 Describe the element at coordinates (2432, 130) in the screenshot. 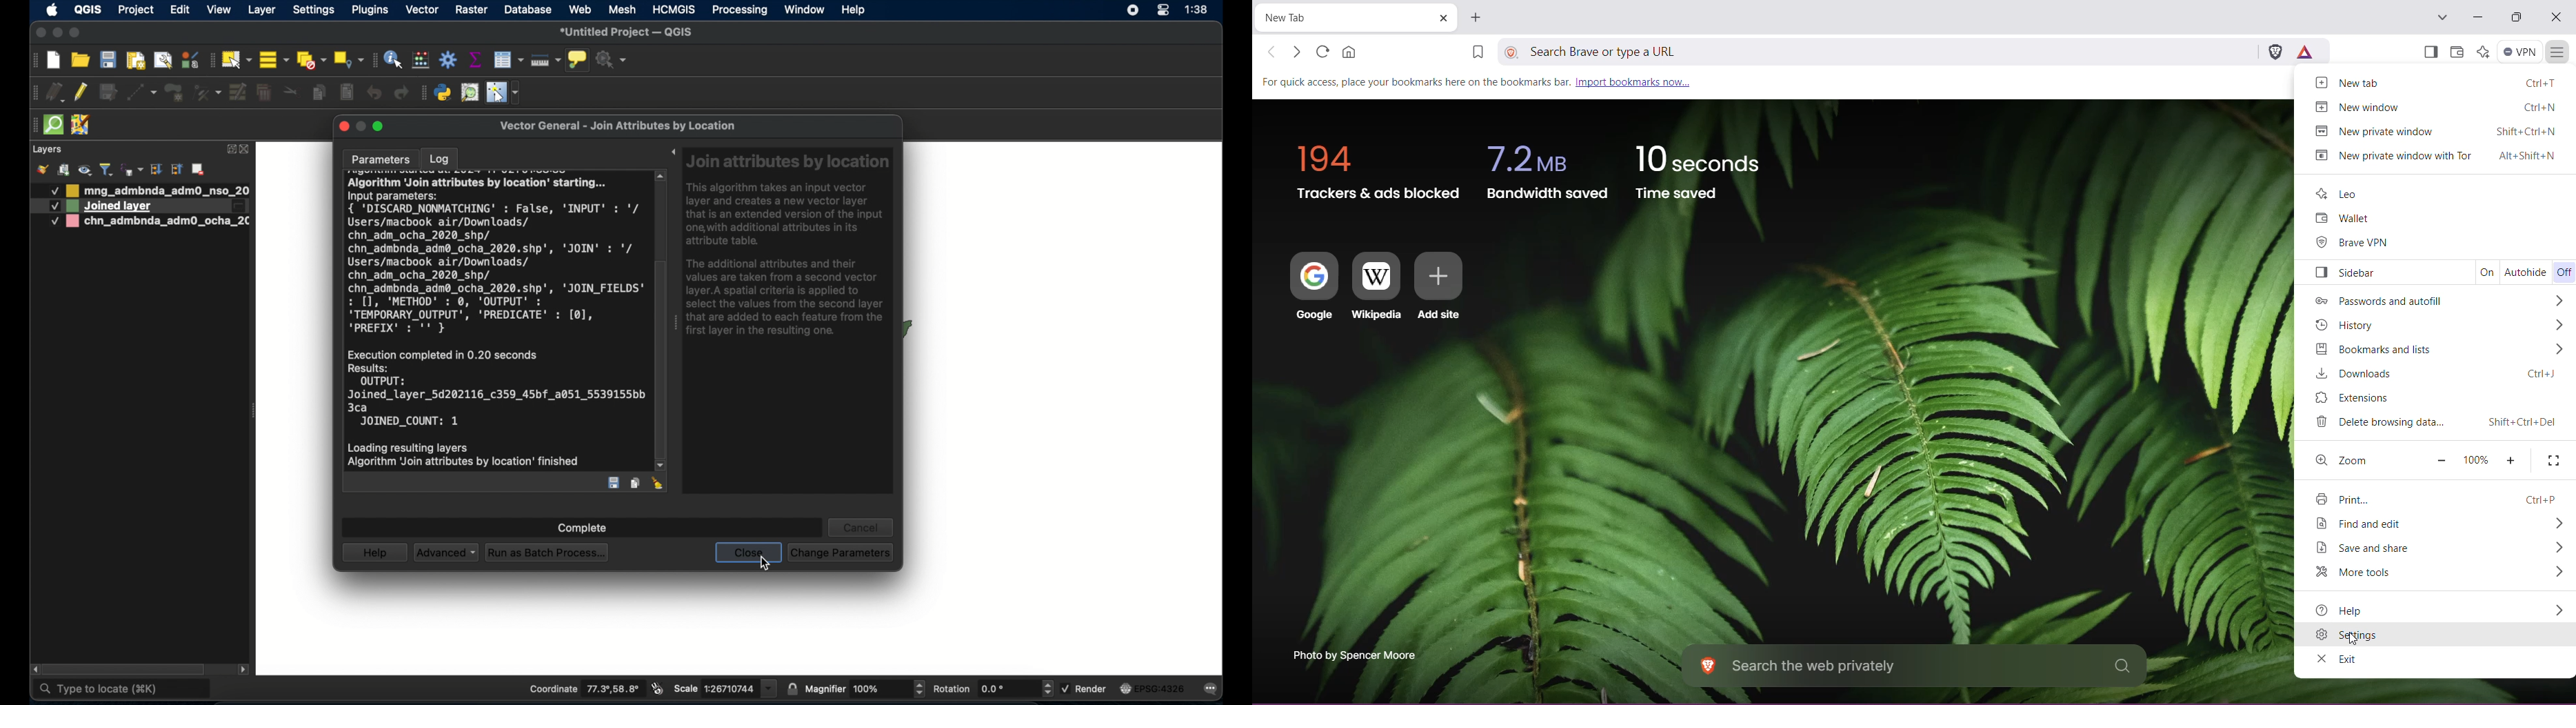

I see `New private window` at that location.